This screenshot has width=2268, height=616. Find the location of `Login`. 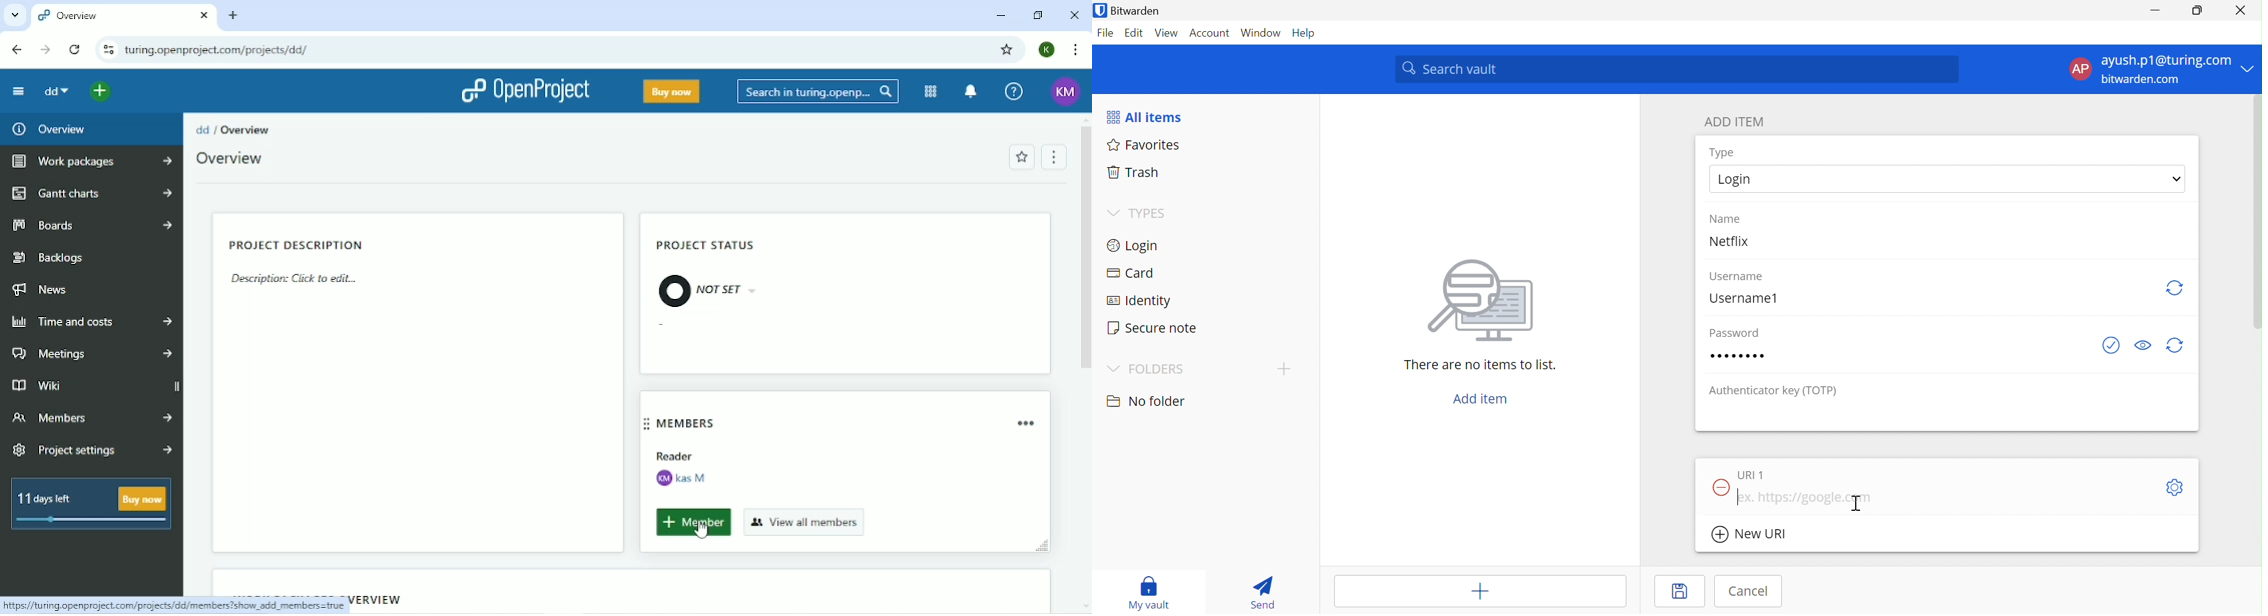

Login is located at coordinates (1950, 180).